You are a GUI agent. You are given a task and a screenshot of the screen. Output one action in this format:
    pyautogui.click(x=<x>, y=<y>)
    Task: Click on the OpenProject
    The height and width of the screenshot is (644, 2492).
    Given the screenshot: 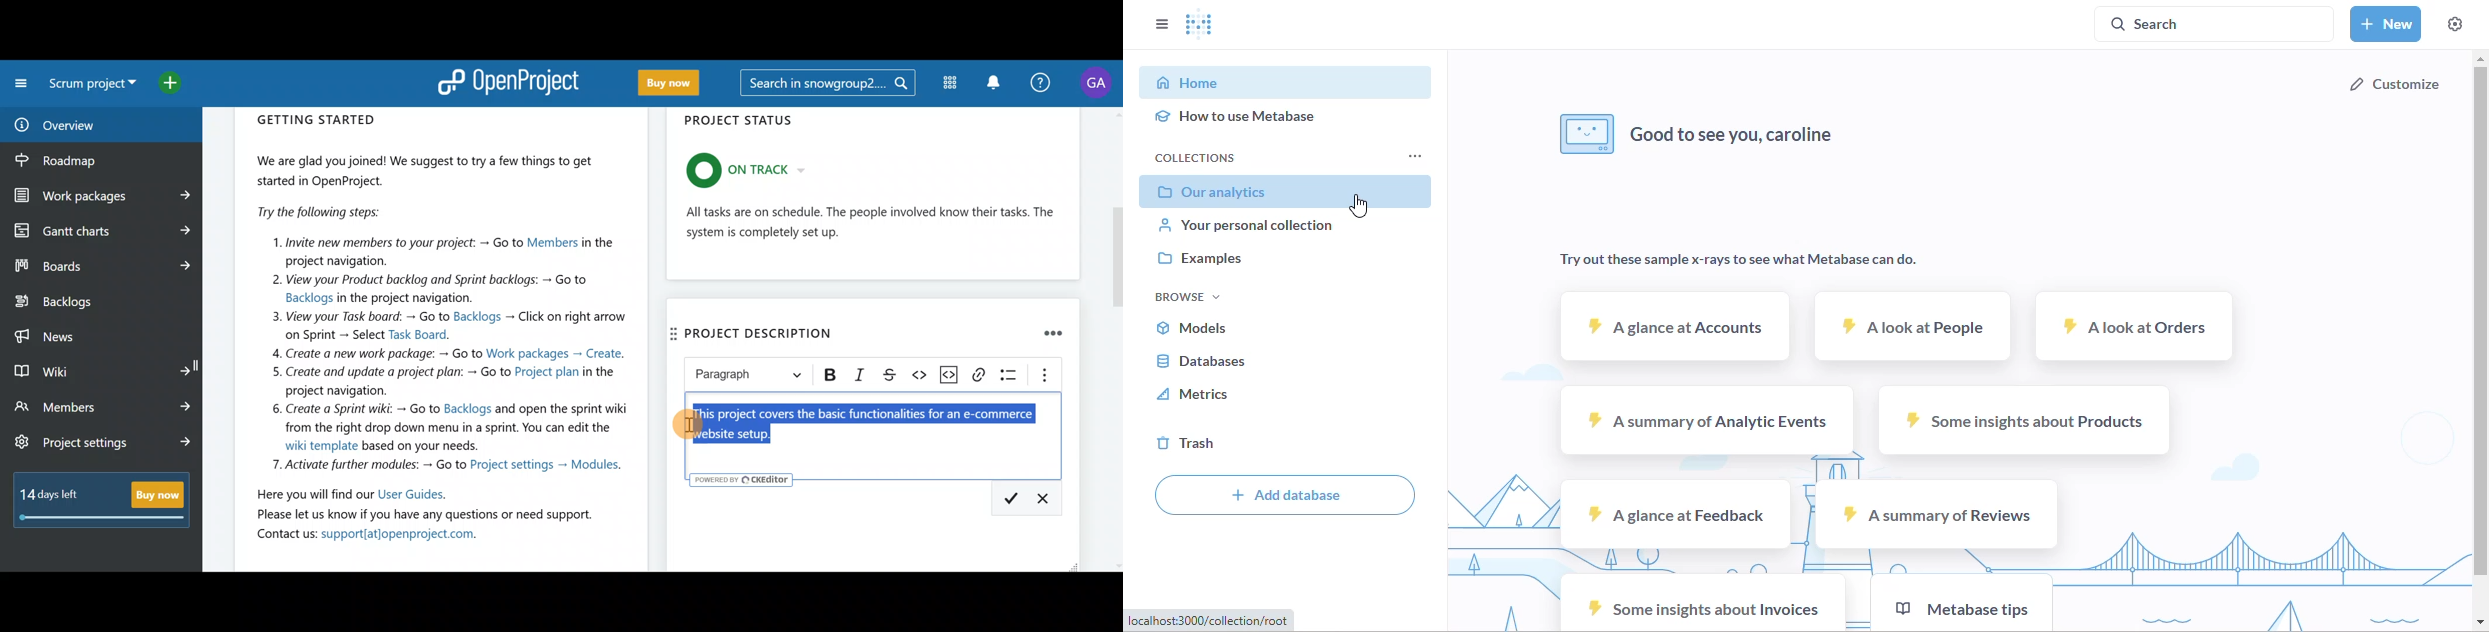 What is the action you would take?
    pyautogui.click(x=512, y=81)
    